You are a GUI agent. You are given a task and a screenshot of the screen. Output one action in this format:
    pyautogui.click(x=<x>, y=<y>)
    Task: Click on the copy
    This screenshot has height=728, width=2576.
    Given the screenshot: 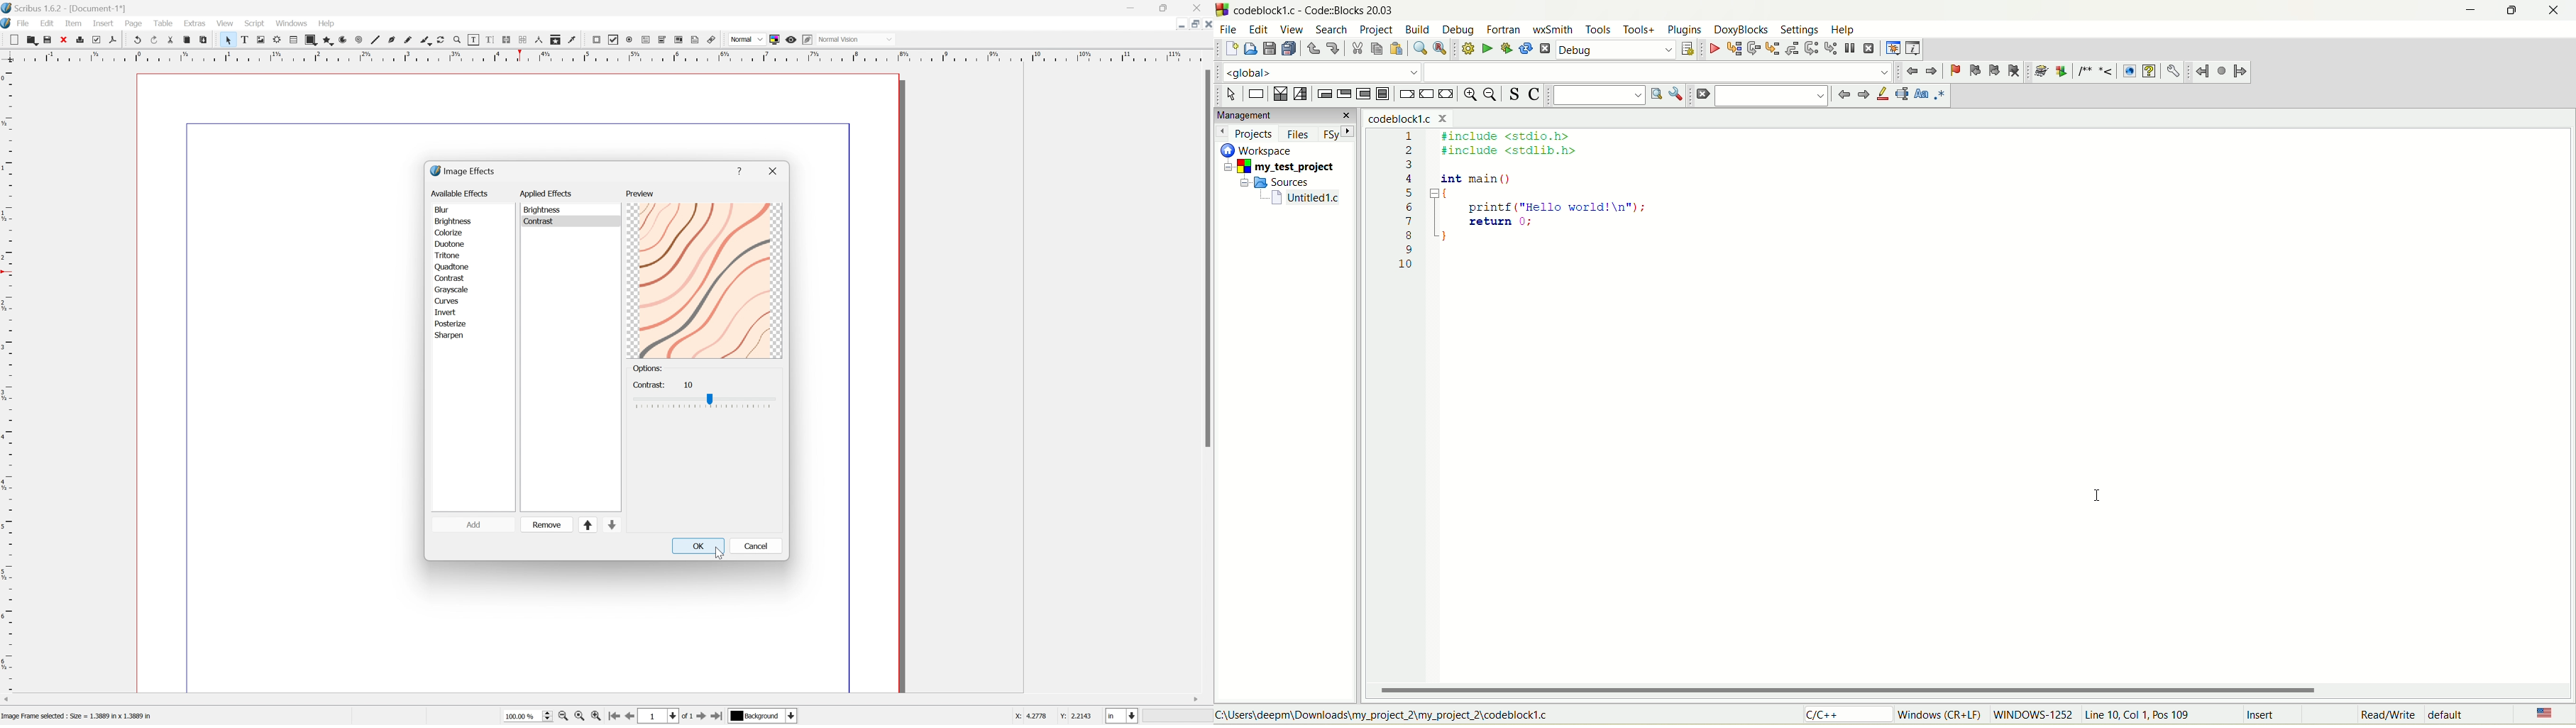 What is the action you would take?
    pyautogui.click(x=1376, y=49)
    